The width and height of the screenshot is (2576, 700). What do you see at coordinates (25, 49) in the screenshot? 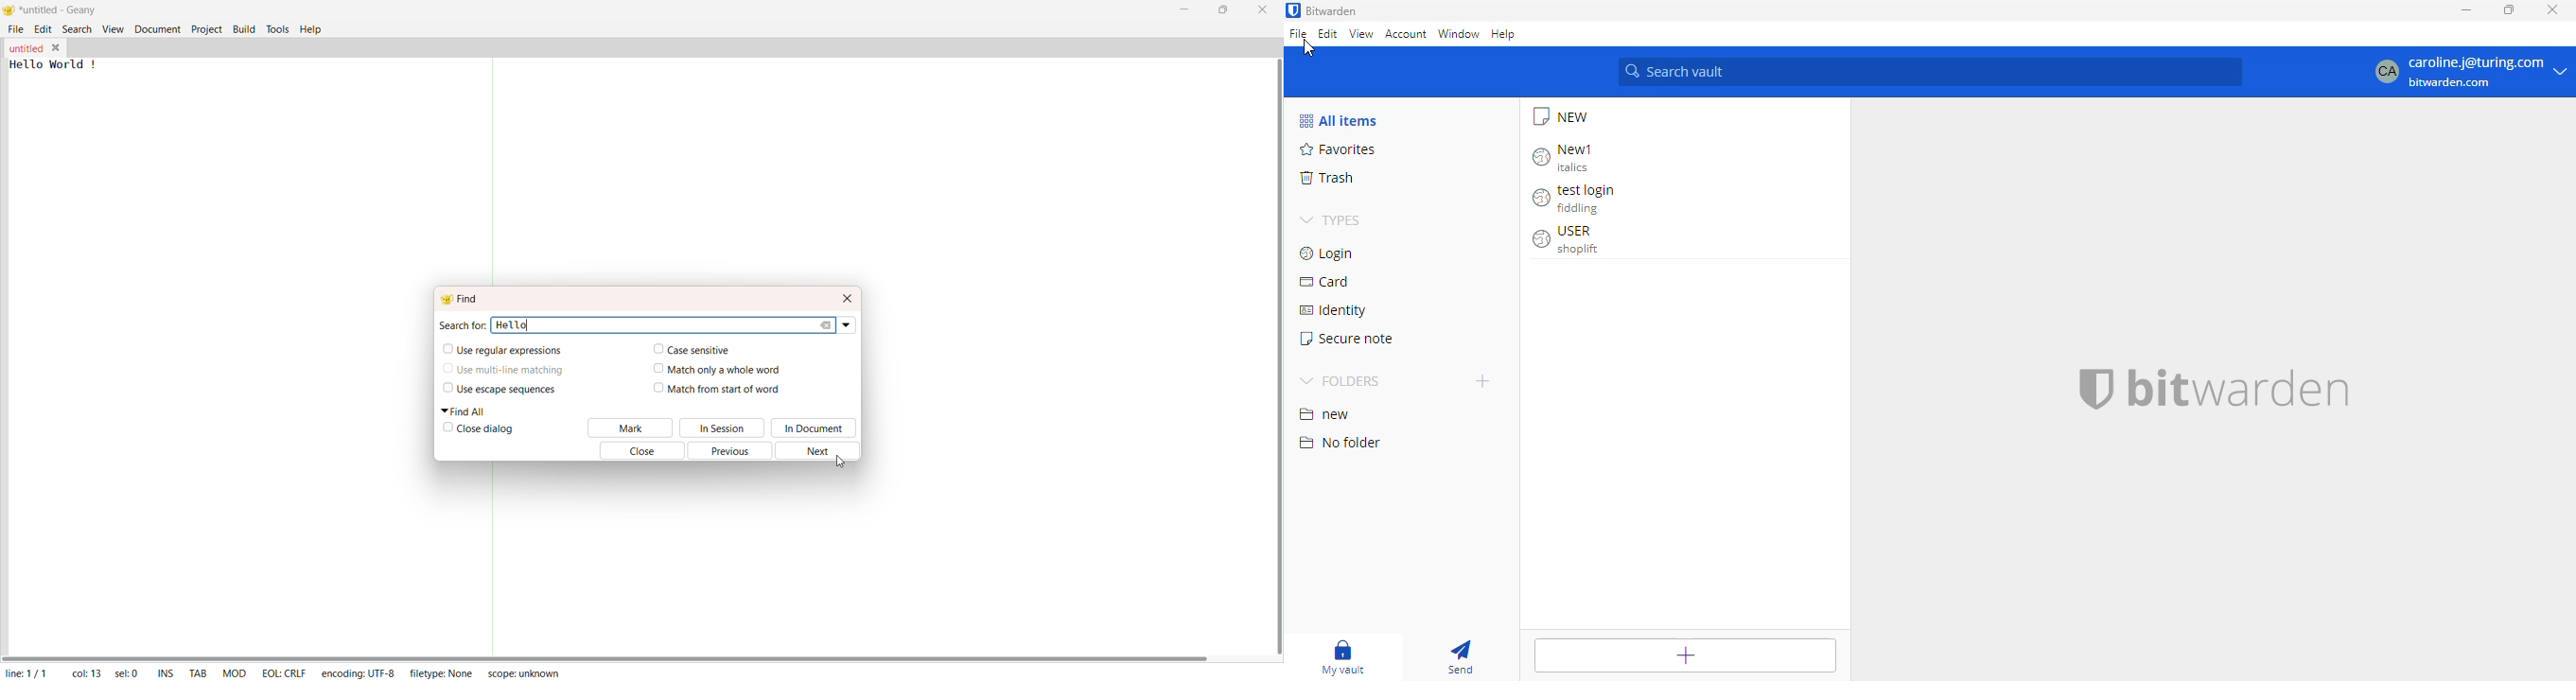
I see `File Name` at bounding box center [25, 49].